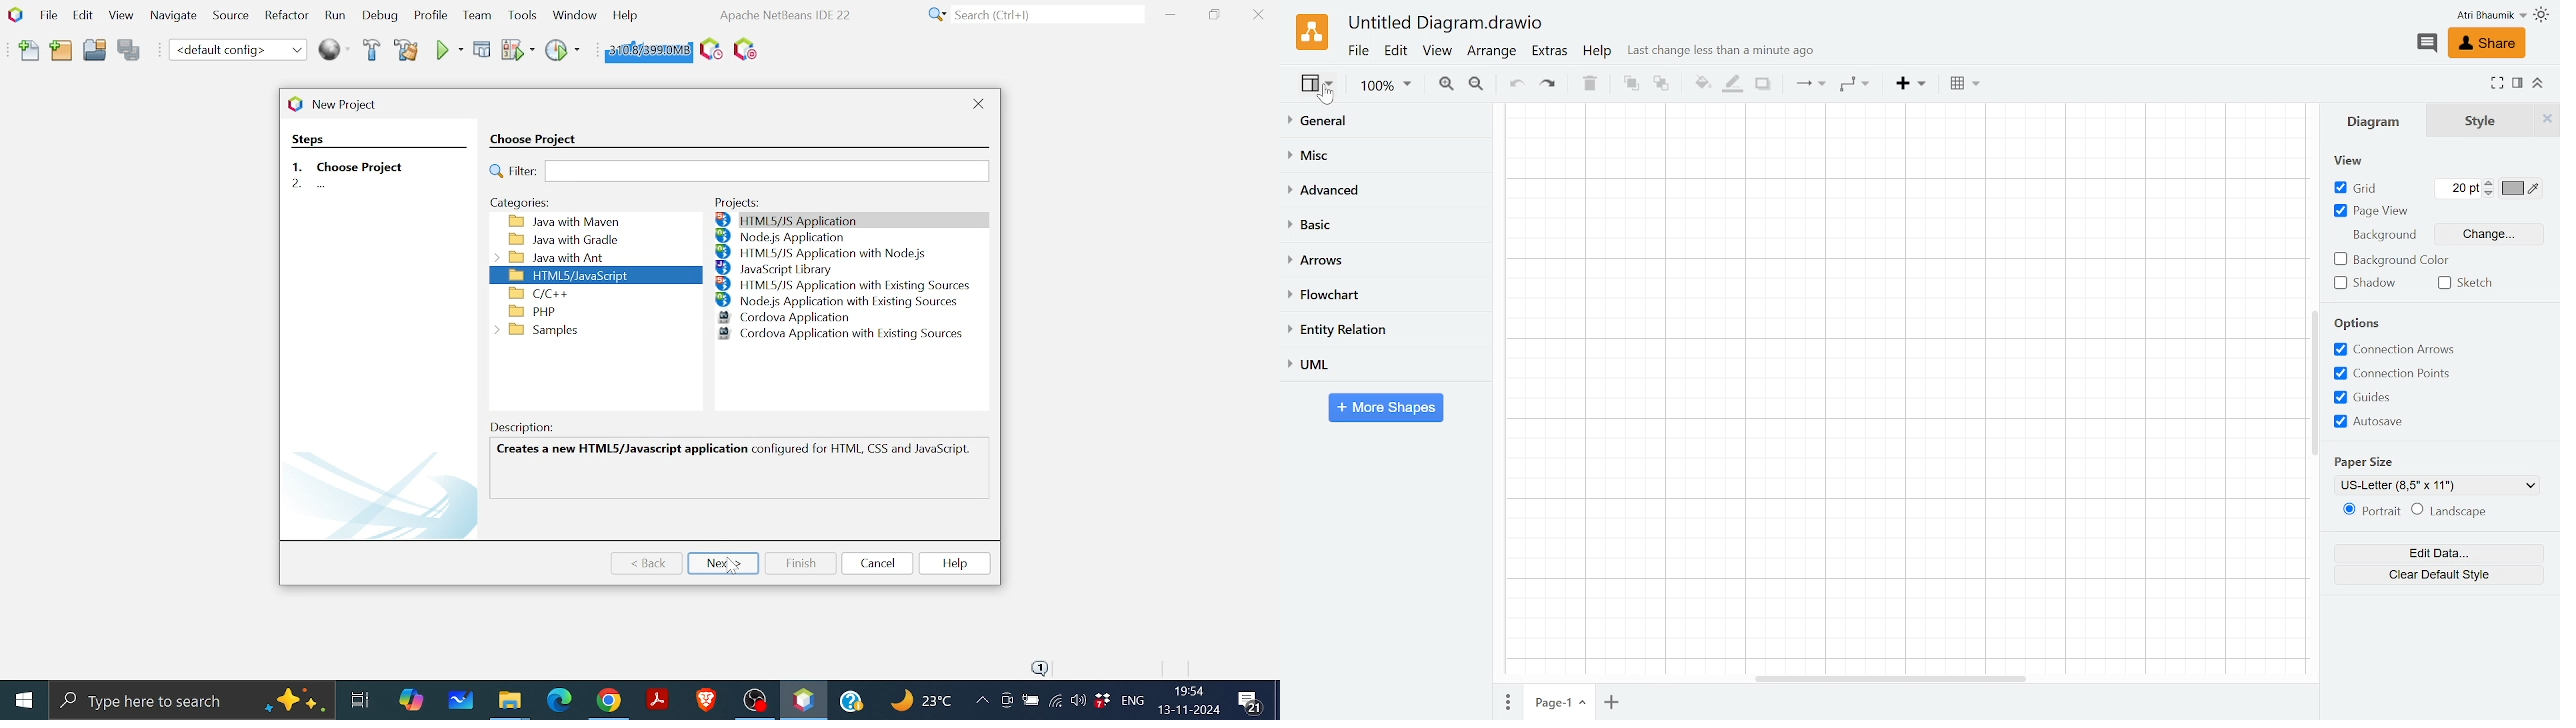  What do you see at coordinates (2488, 43) in the screenshot?
I see `Share` at bounding box center [2488, 43].